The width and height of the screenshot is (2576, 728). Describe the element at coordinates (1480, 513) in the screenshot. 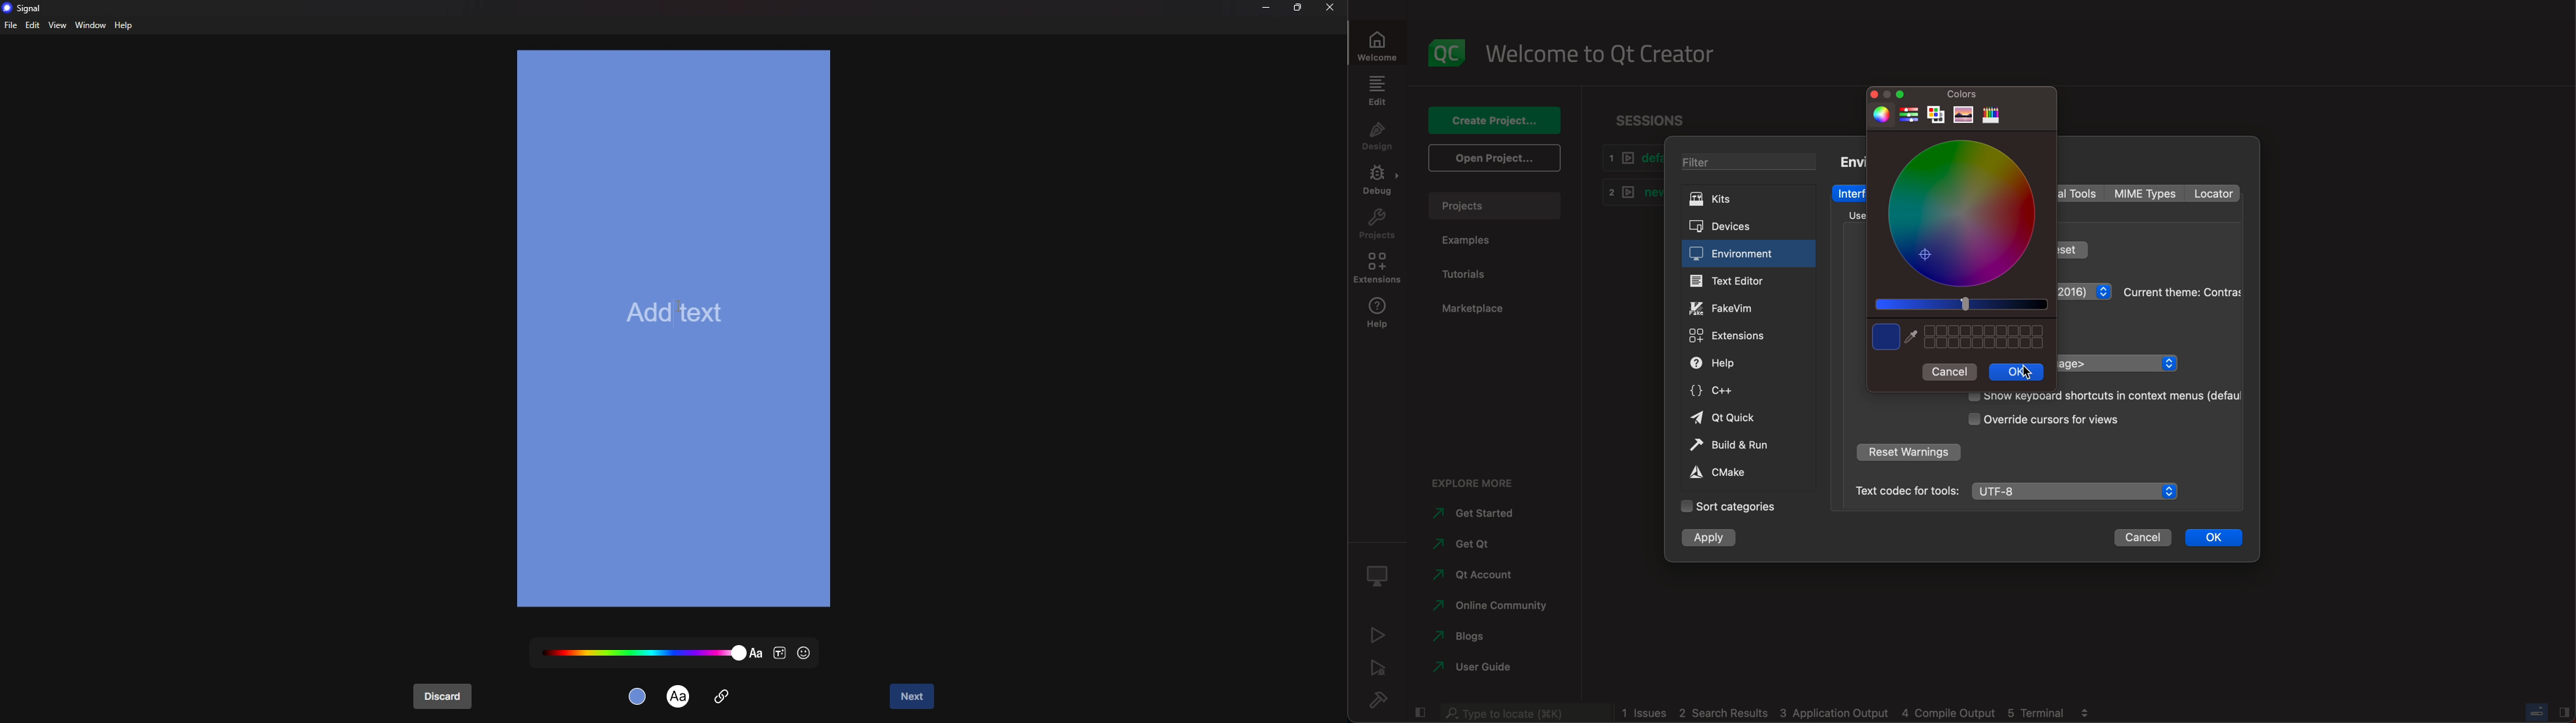

I see `started` at that location.